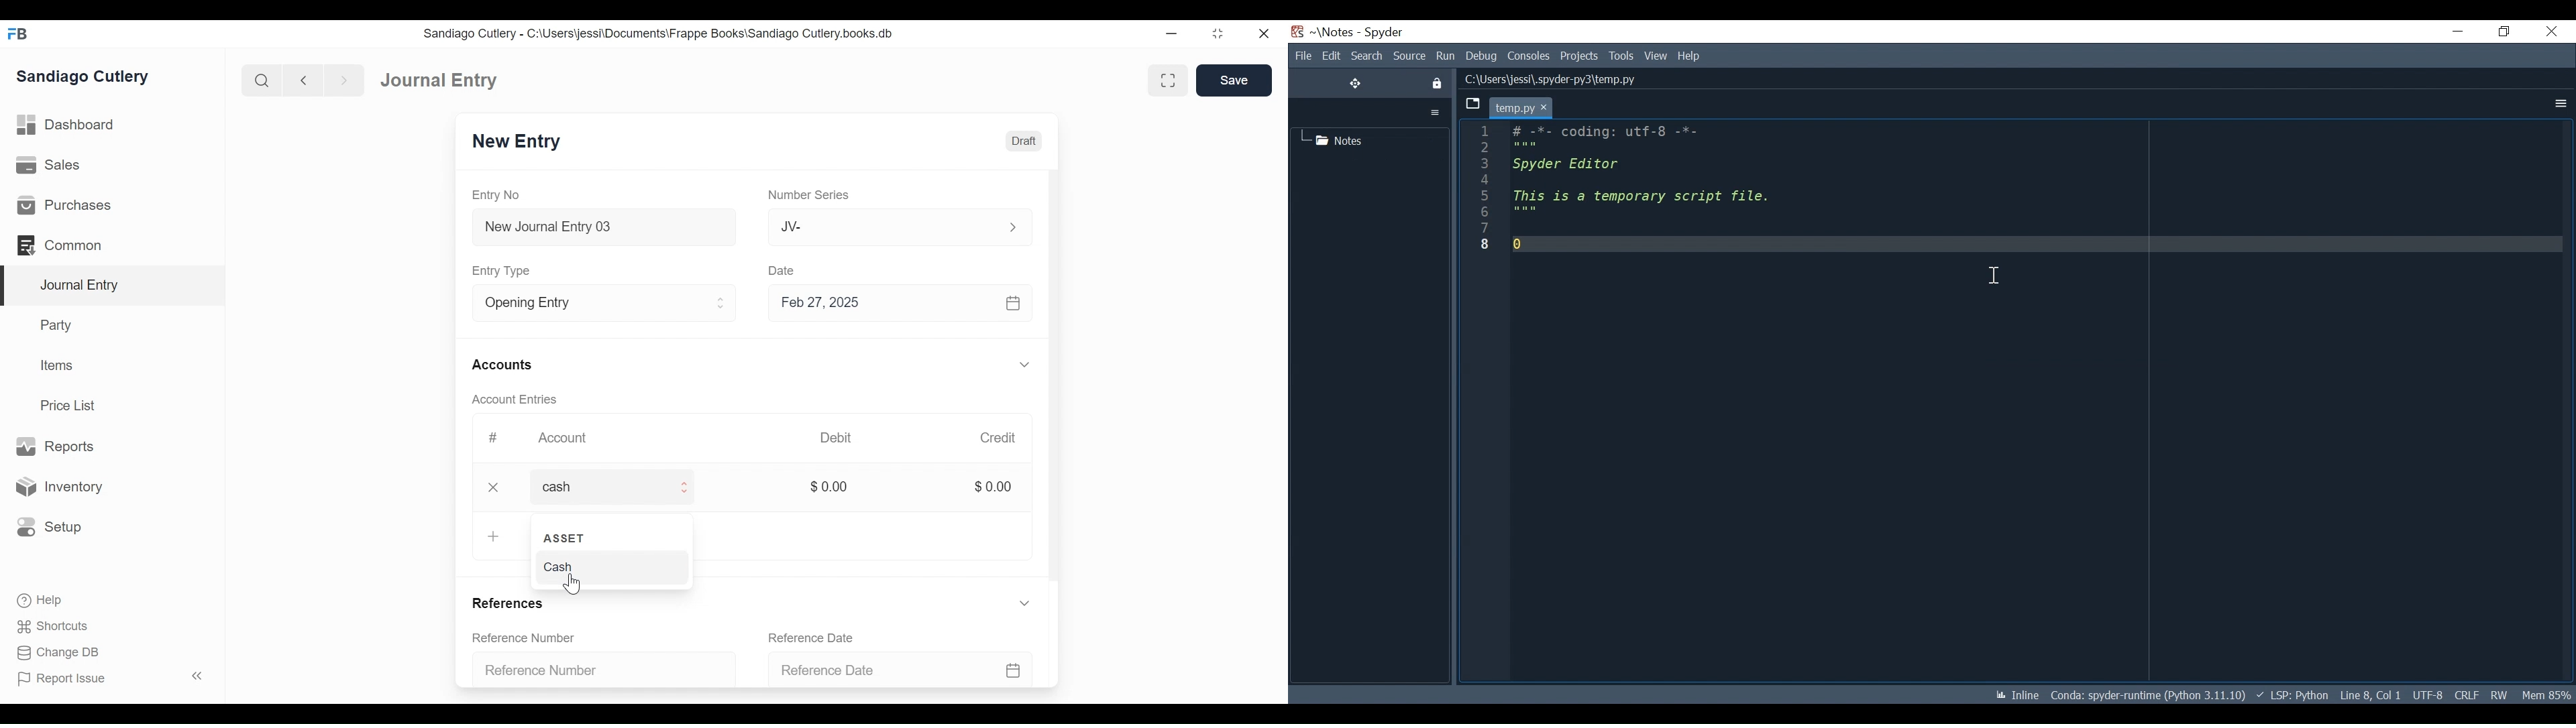 The width and height of the screenshot is (2576, 728). I want to click on I-cursor, so click(1994, 276).